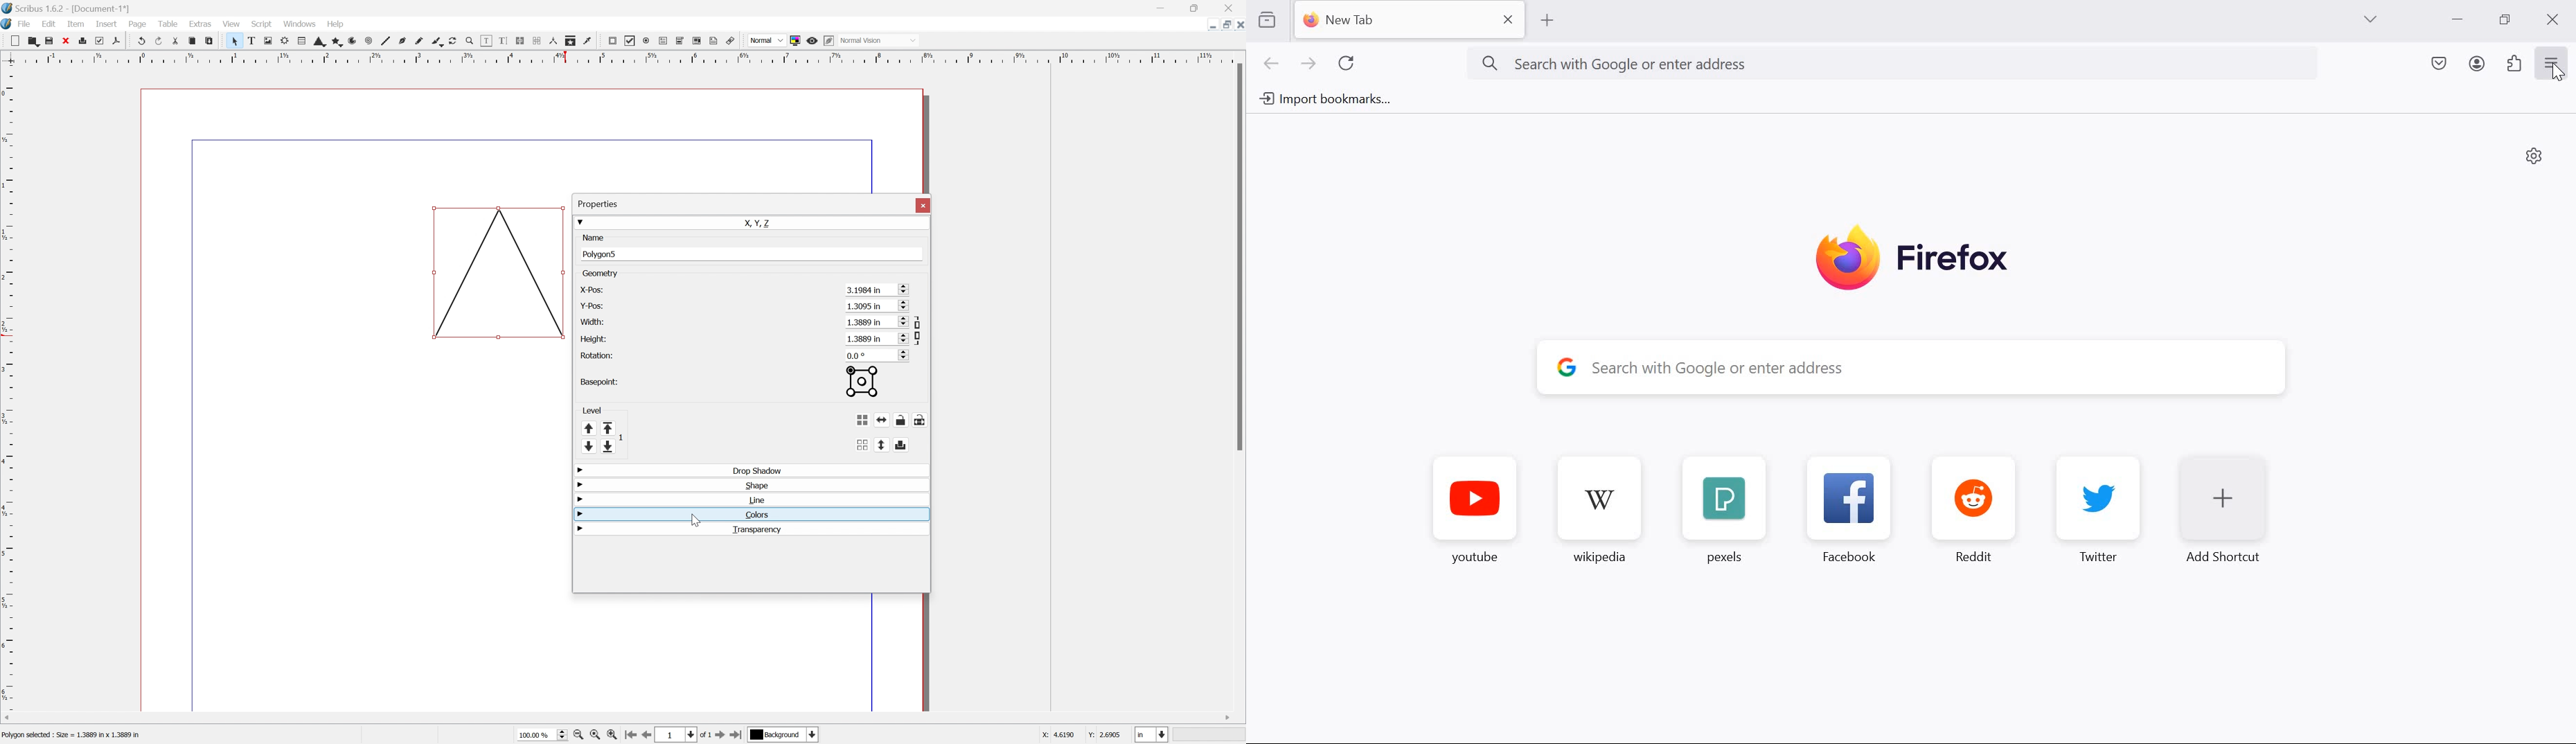 This screenshot has width=2576, height=756. I want to click on Zoom in by stepping values in Tools preferences, so click(611, 735).